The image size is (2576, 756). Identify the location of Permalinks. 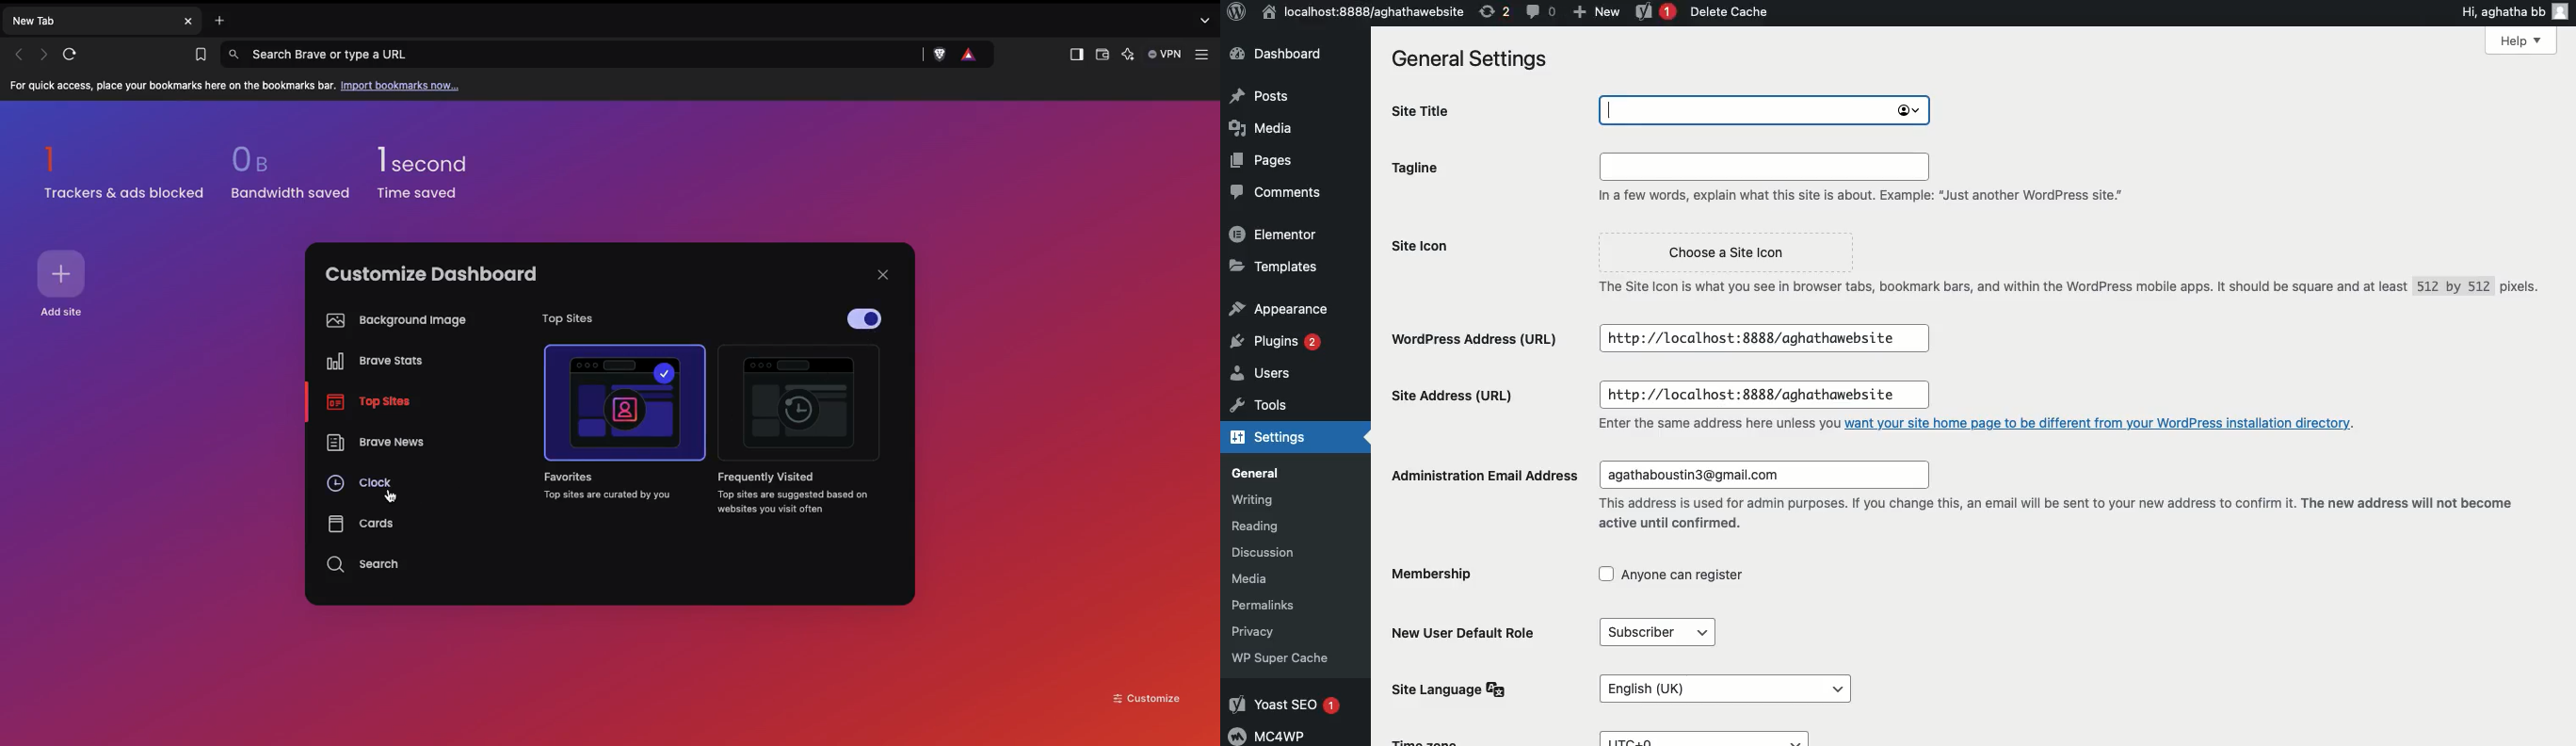
(1267, 603).